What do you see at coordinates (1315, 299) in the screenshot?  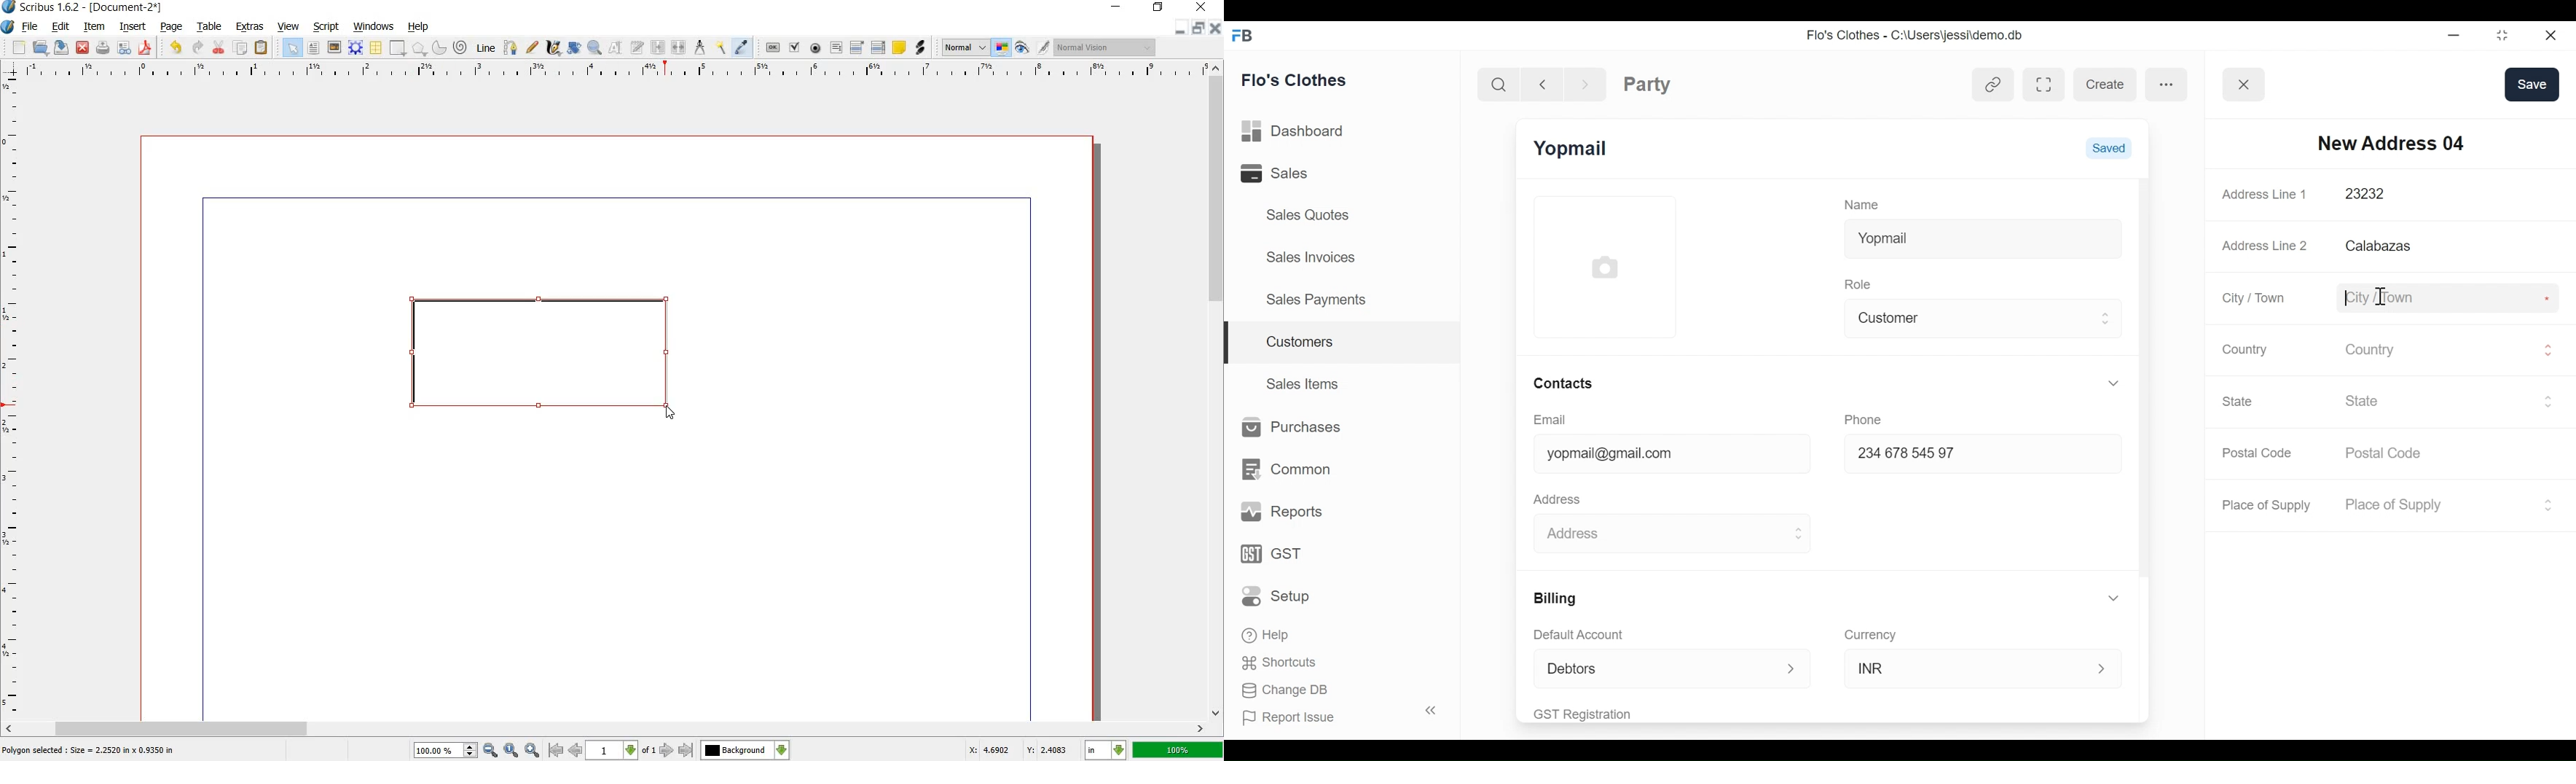 I see `Sales Payments` at bounding box center [1315, 299].